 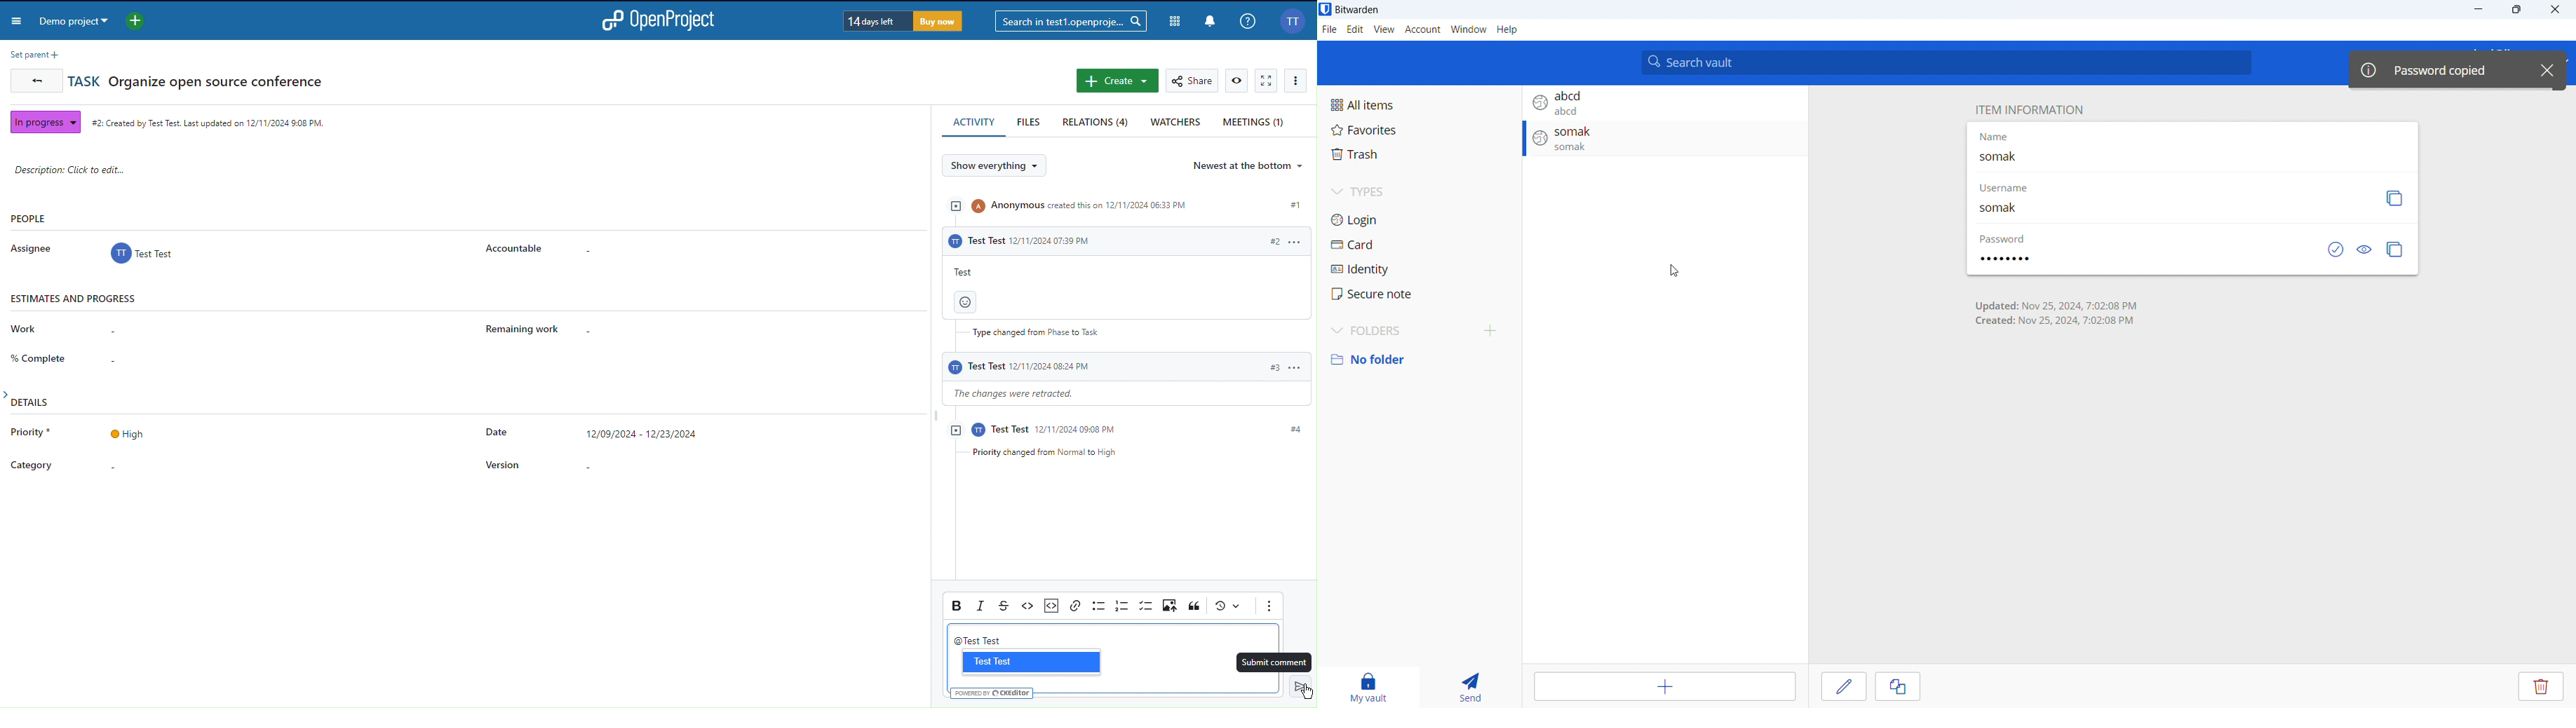 What do you see at coordinates (1030, 123) in the screenshot?
I see `Files` at bounding box center [1030, 123].